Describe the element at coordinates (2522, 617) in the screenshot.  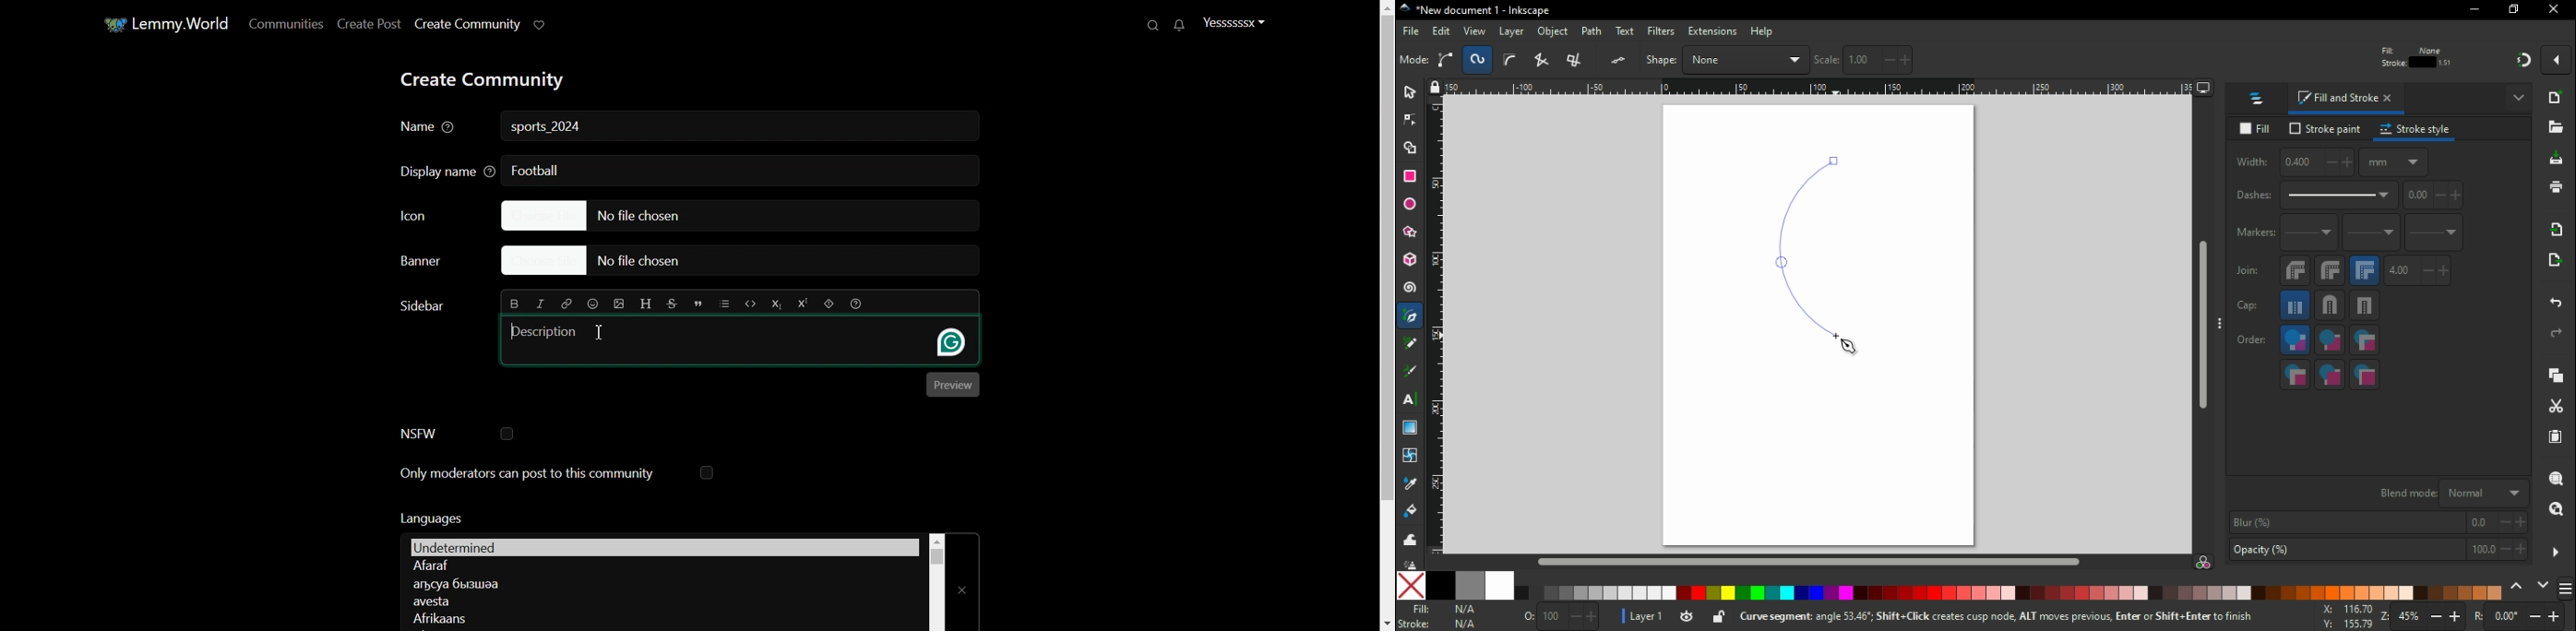
I see `rotation increase/decrease` at that location.